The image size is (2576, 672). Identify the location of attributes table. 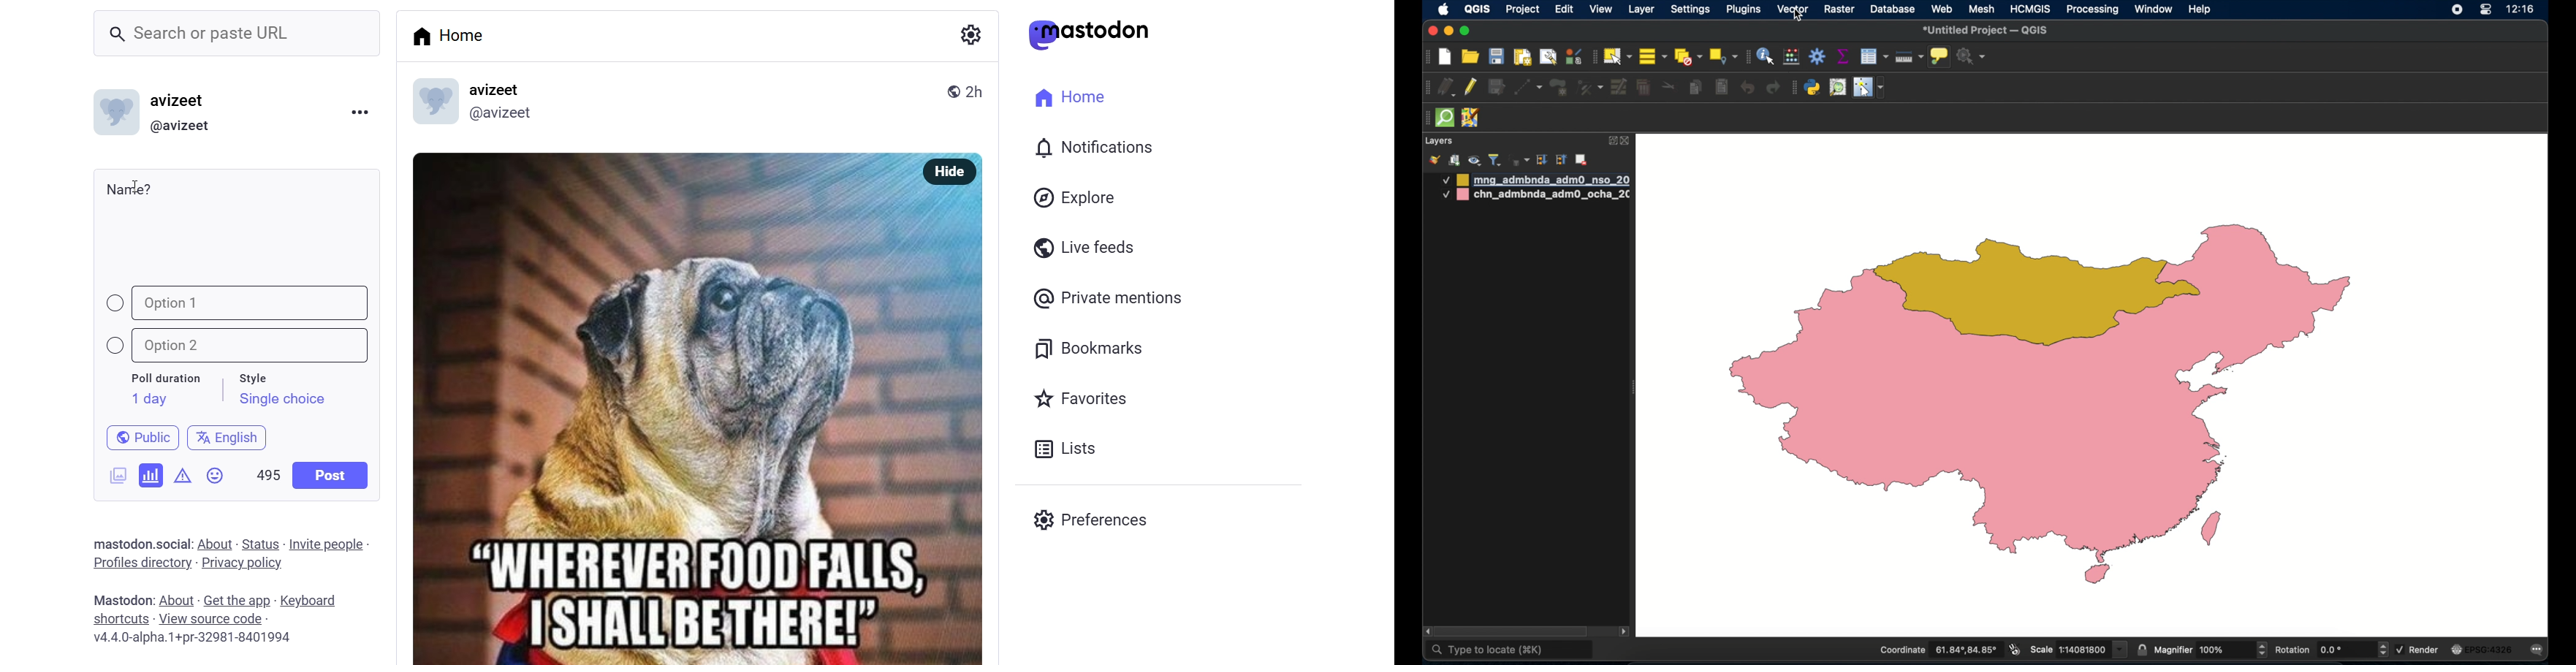
(1874, 56).